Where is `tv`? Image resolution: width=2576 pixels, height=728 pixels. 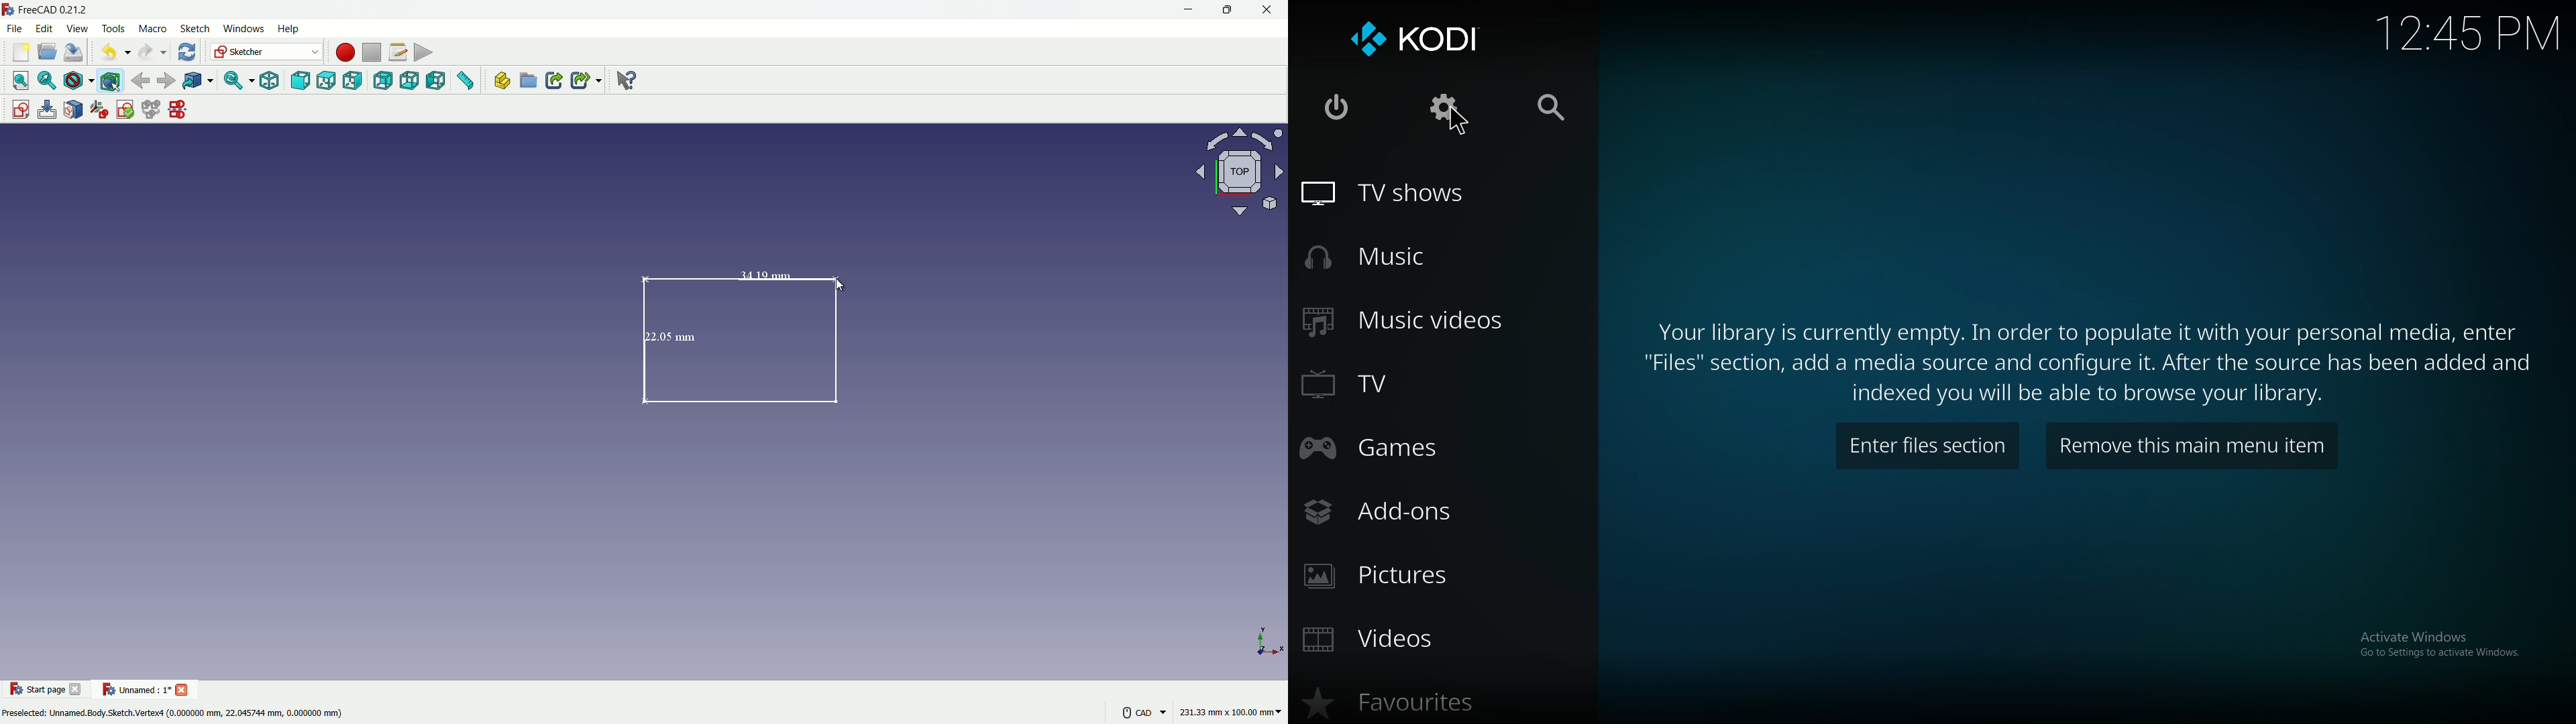 tv is located at coordinates (1387, 382).